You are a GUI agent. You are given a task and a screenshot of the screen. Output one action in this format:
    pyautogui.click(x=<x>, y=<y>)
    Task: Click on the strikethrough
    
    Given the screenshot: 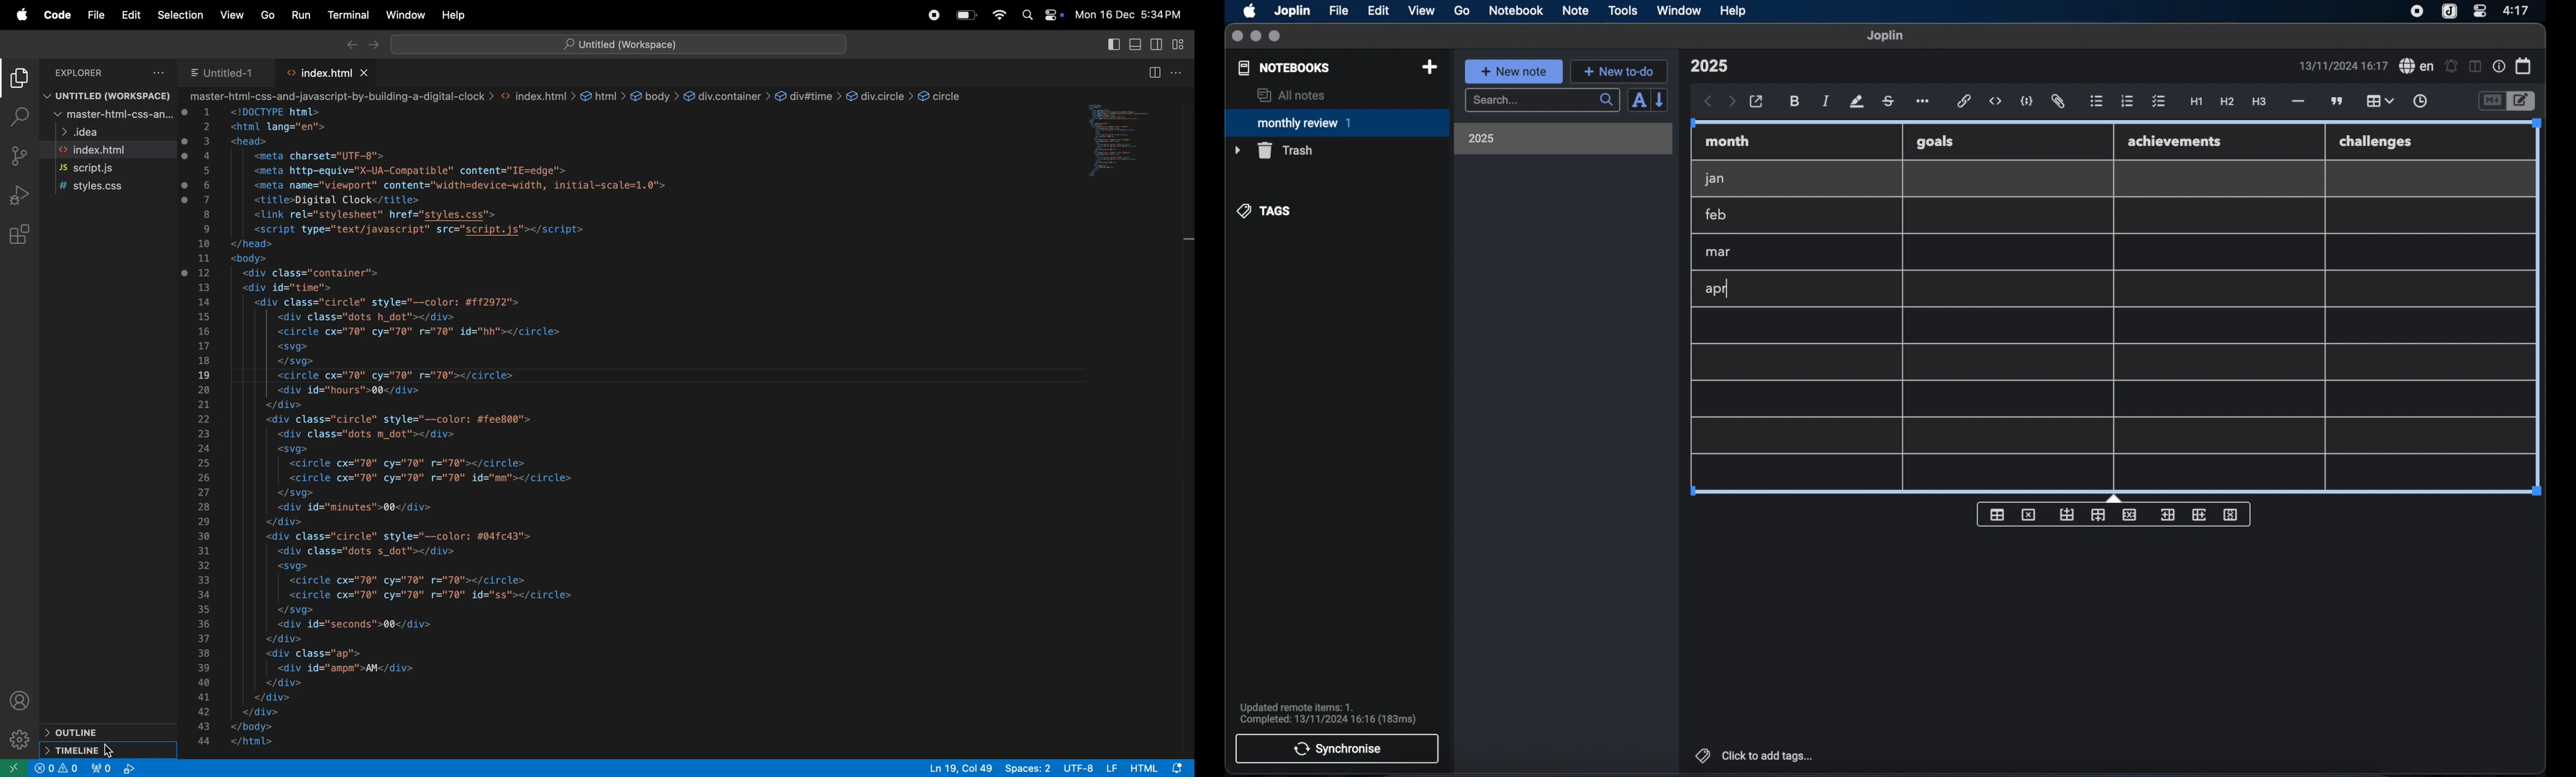 What is the action you would take?
    pyautogui.click(x=1887, y=101)
    